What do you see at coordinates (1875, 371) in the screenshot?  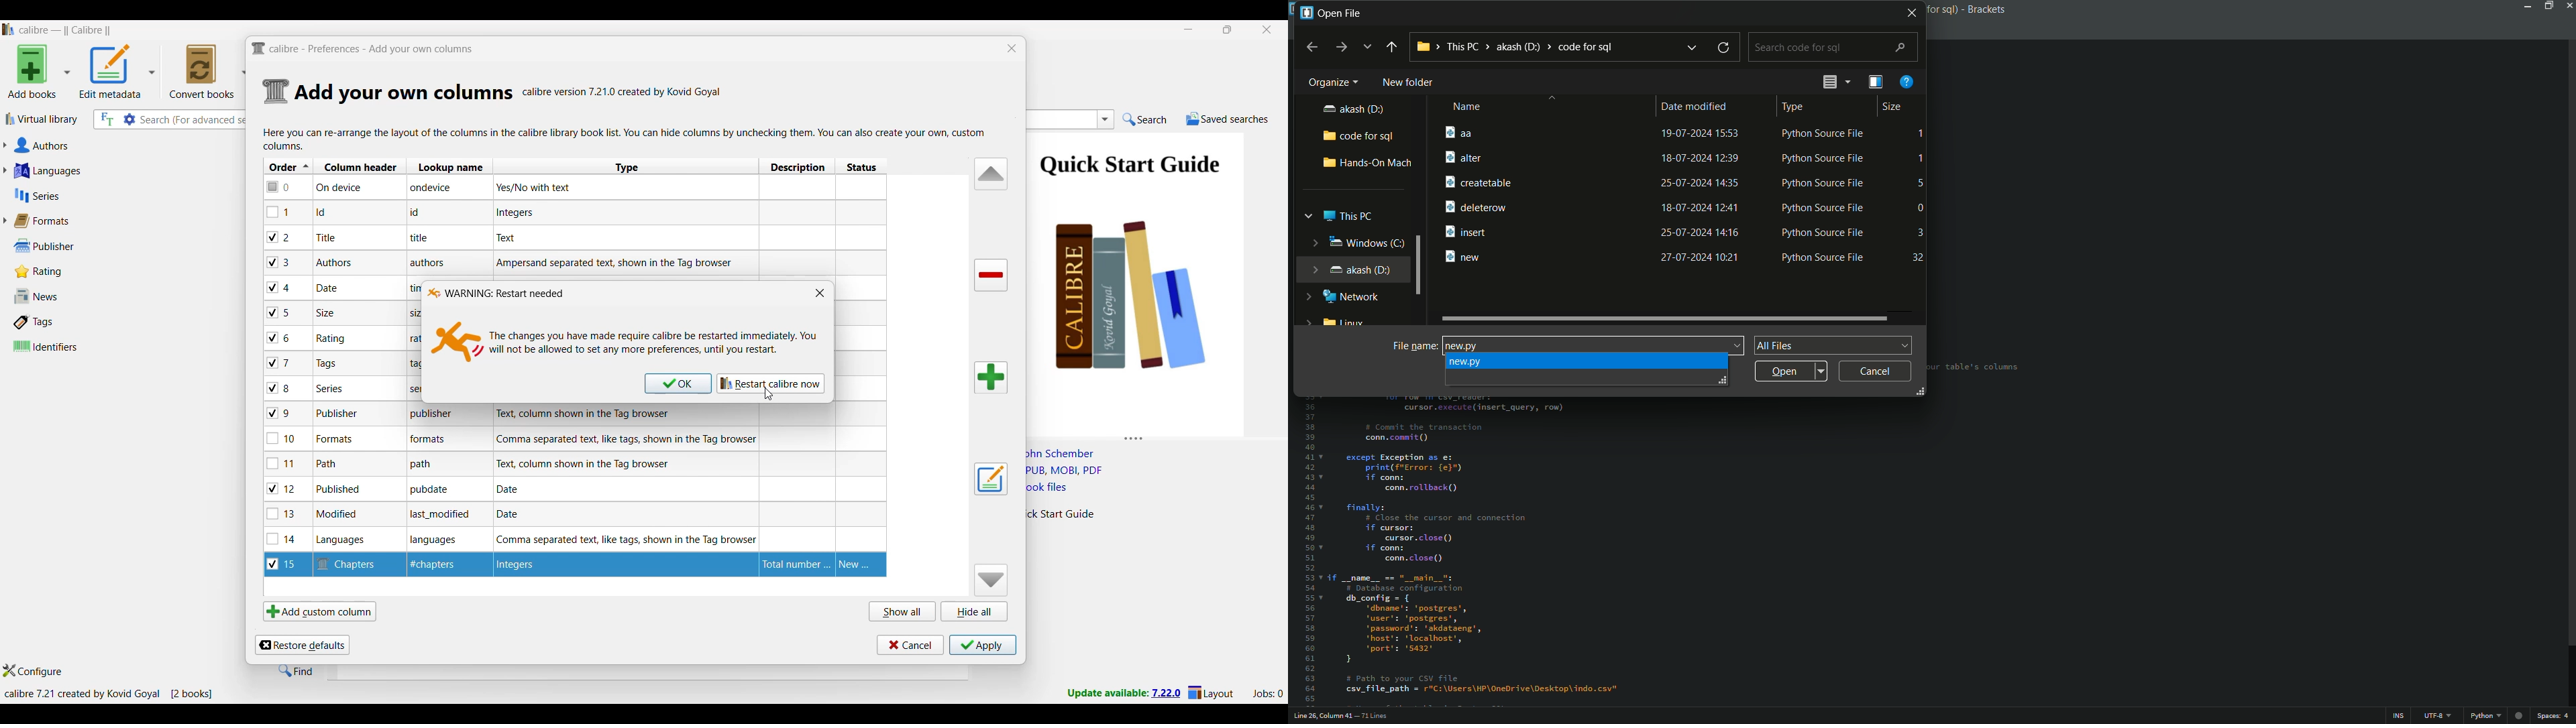 I see `cancel` at bounding box center [1875, 371].